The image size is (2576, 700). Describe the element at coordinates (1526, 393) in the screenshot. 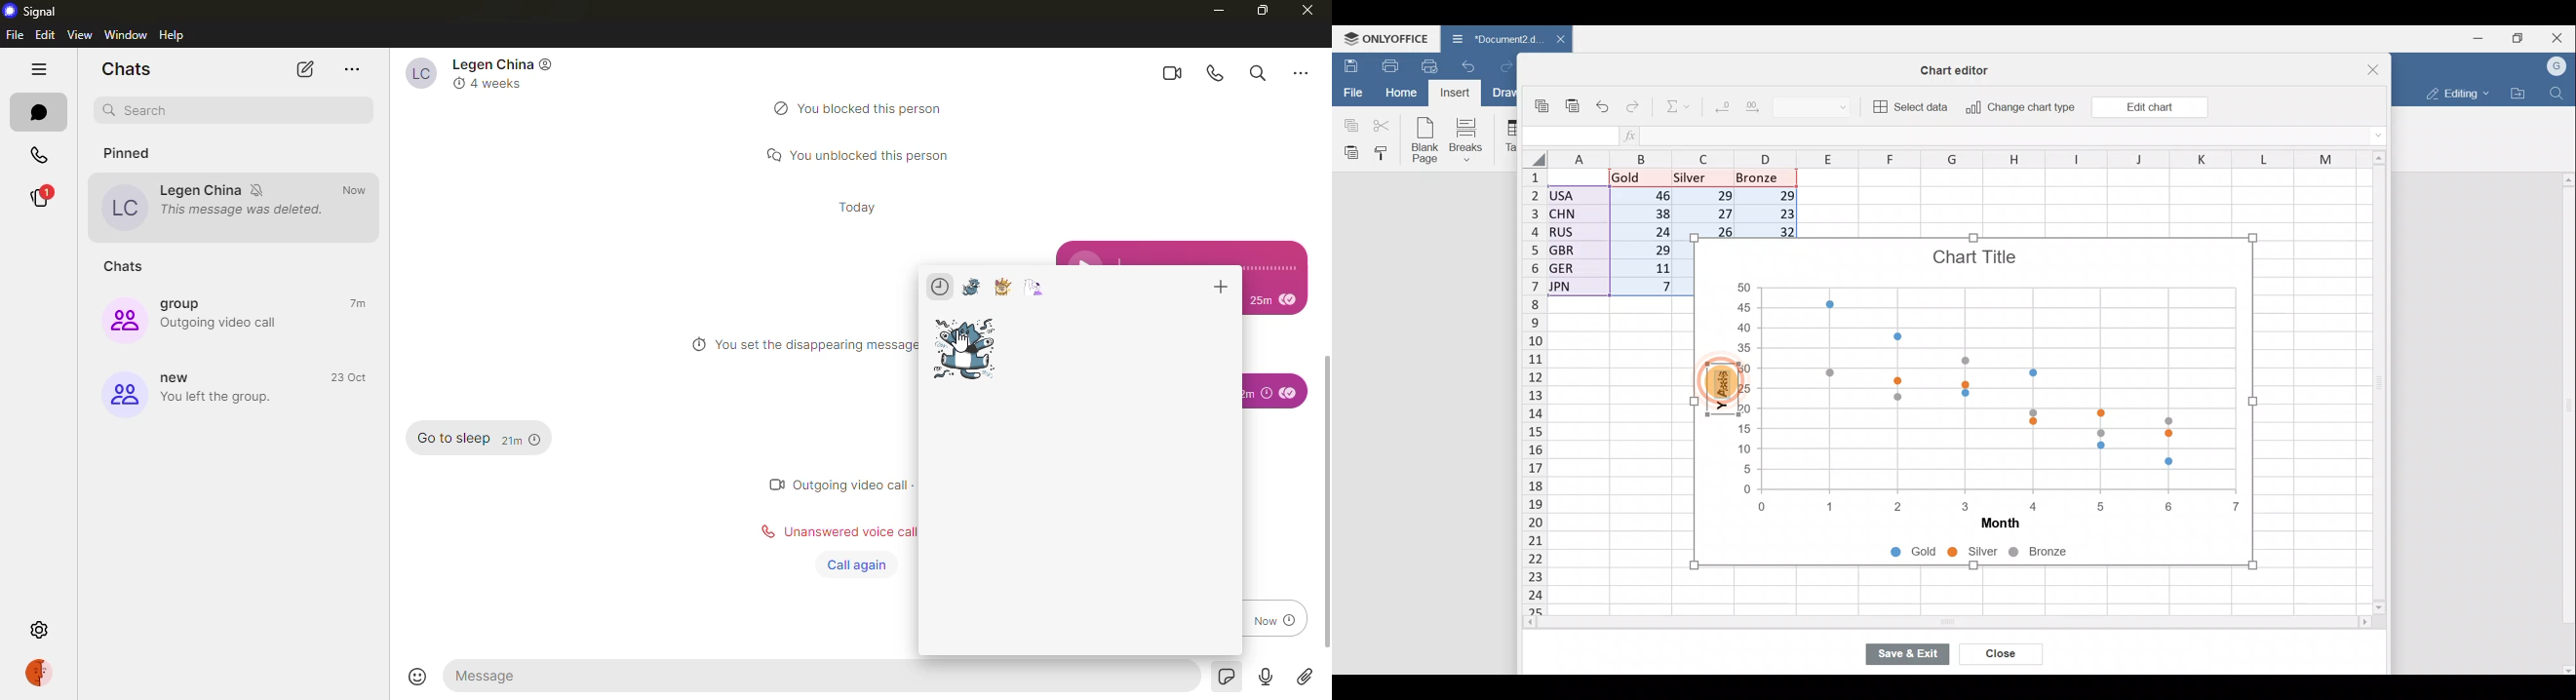

I see `Rows` at that location.